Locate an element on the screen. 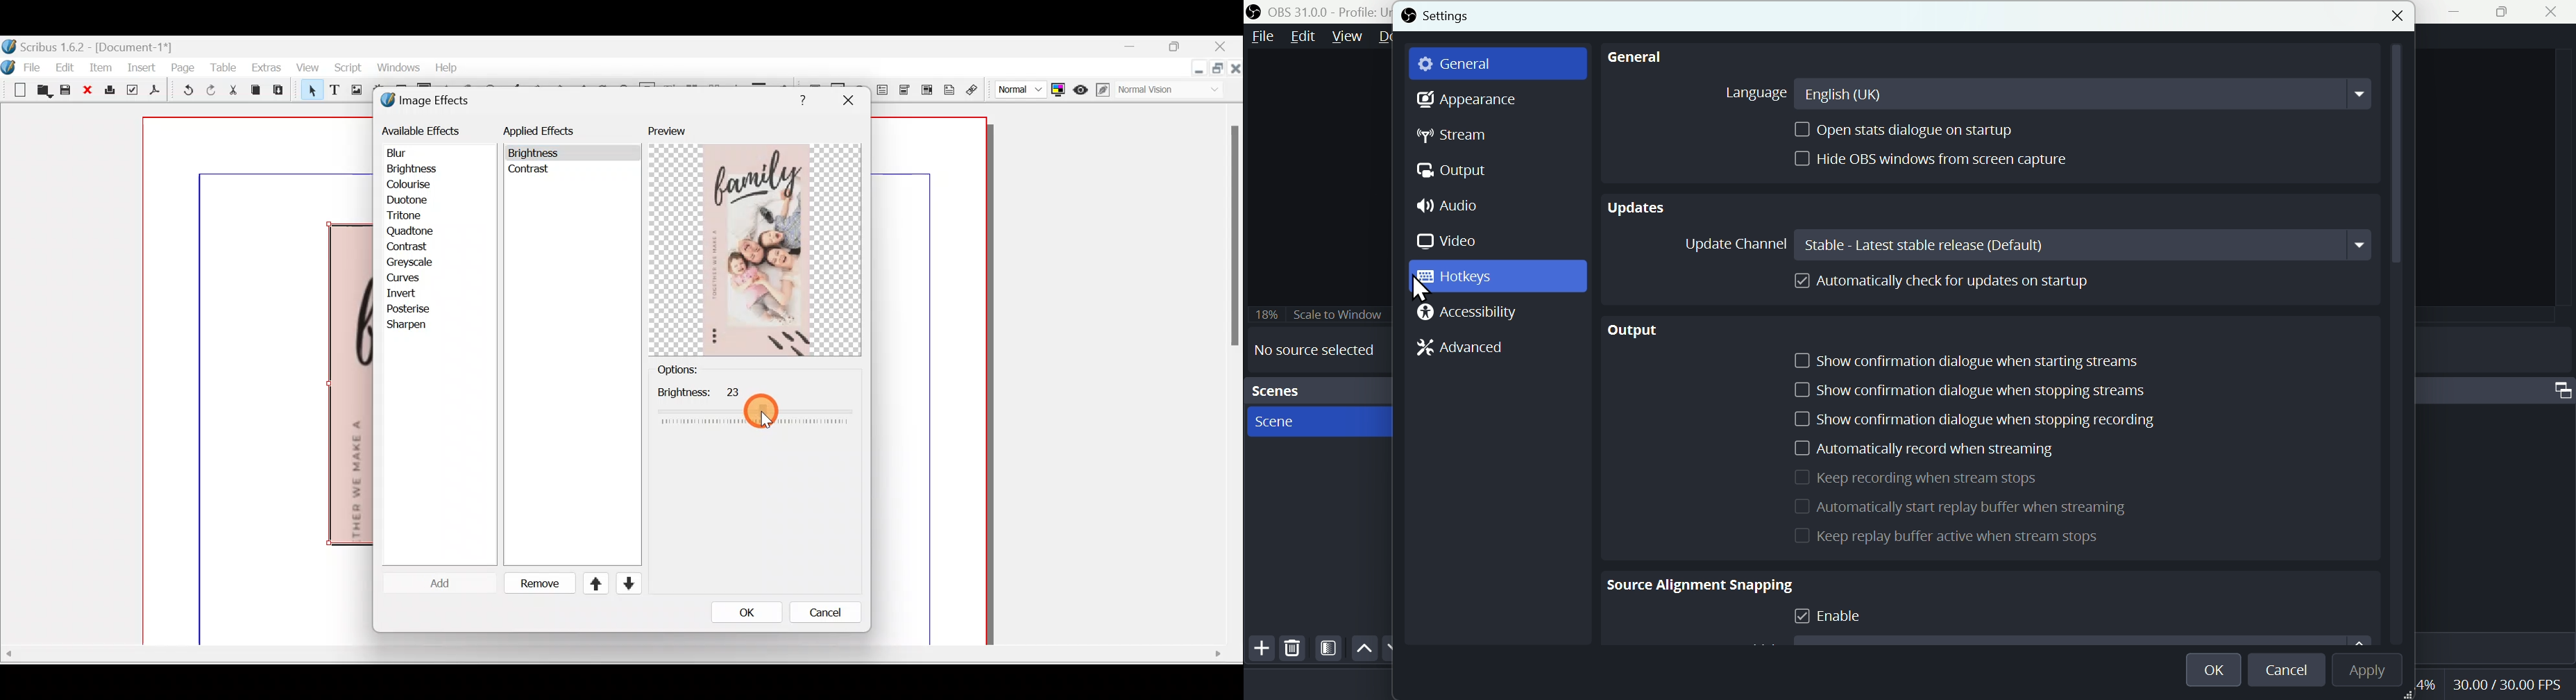  Enable is located at coordinates (1840, 619).